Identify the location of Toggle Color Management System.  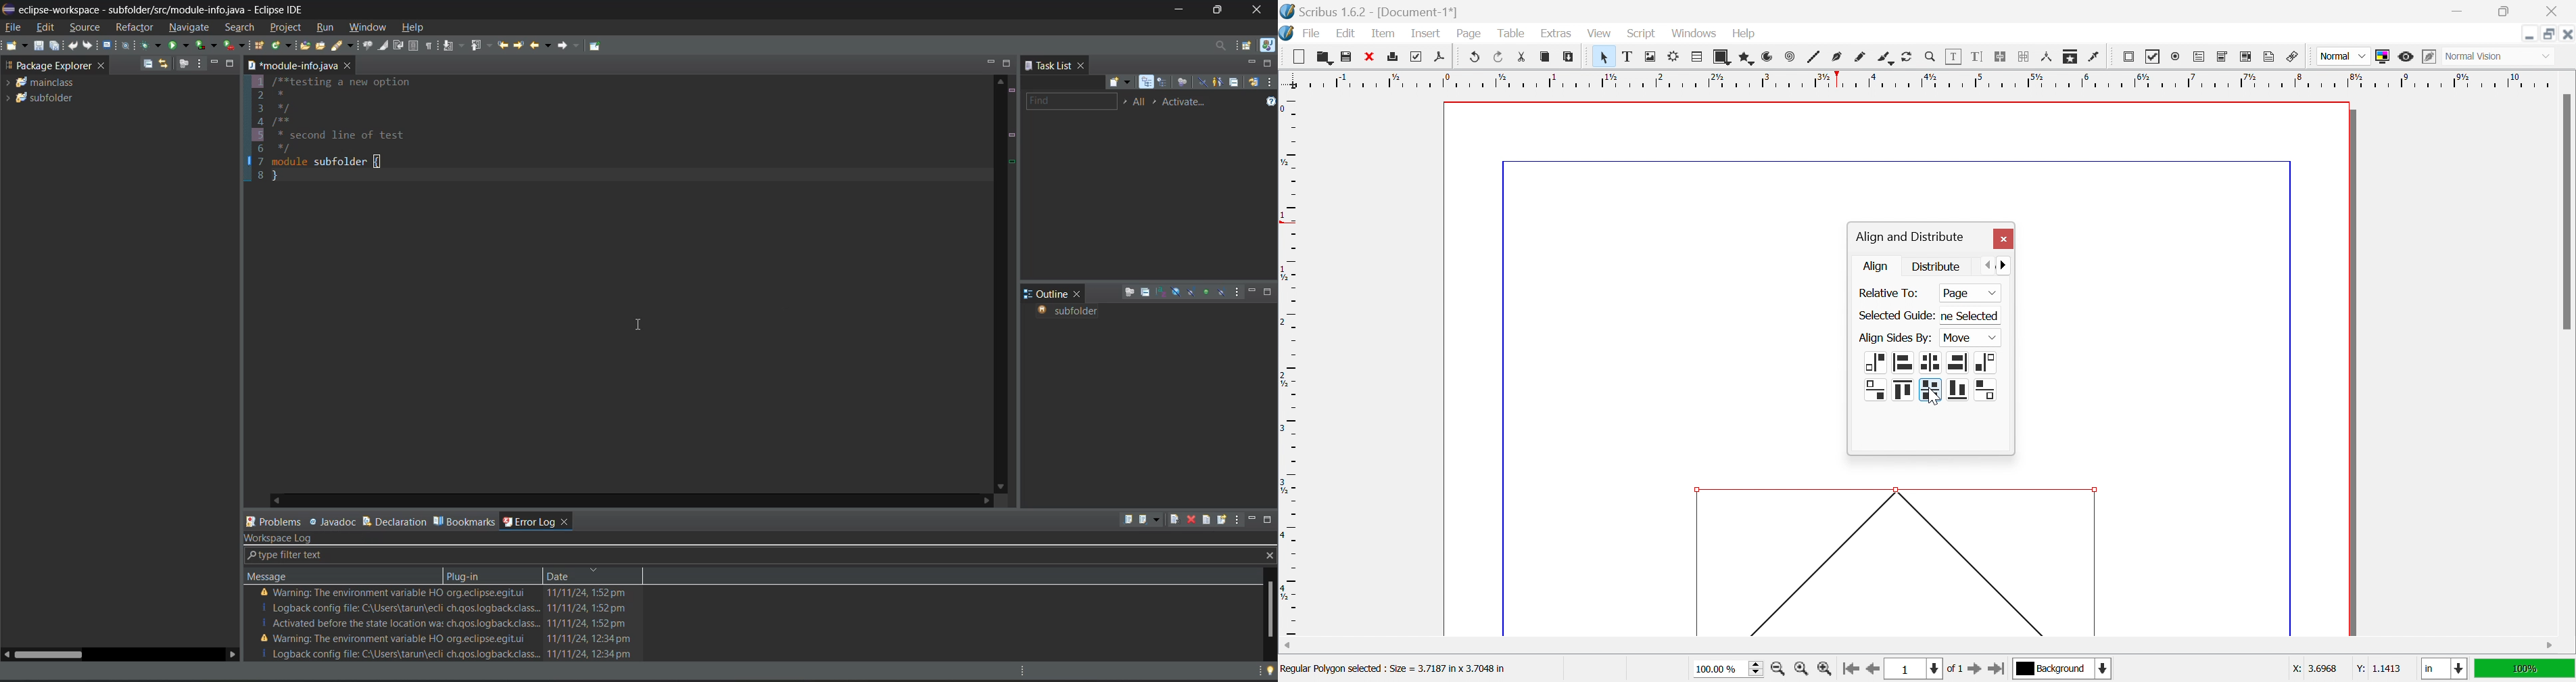
(2382, 56).